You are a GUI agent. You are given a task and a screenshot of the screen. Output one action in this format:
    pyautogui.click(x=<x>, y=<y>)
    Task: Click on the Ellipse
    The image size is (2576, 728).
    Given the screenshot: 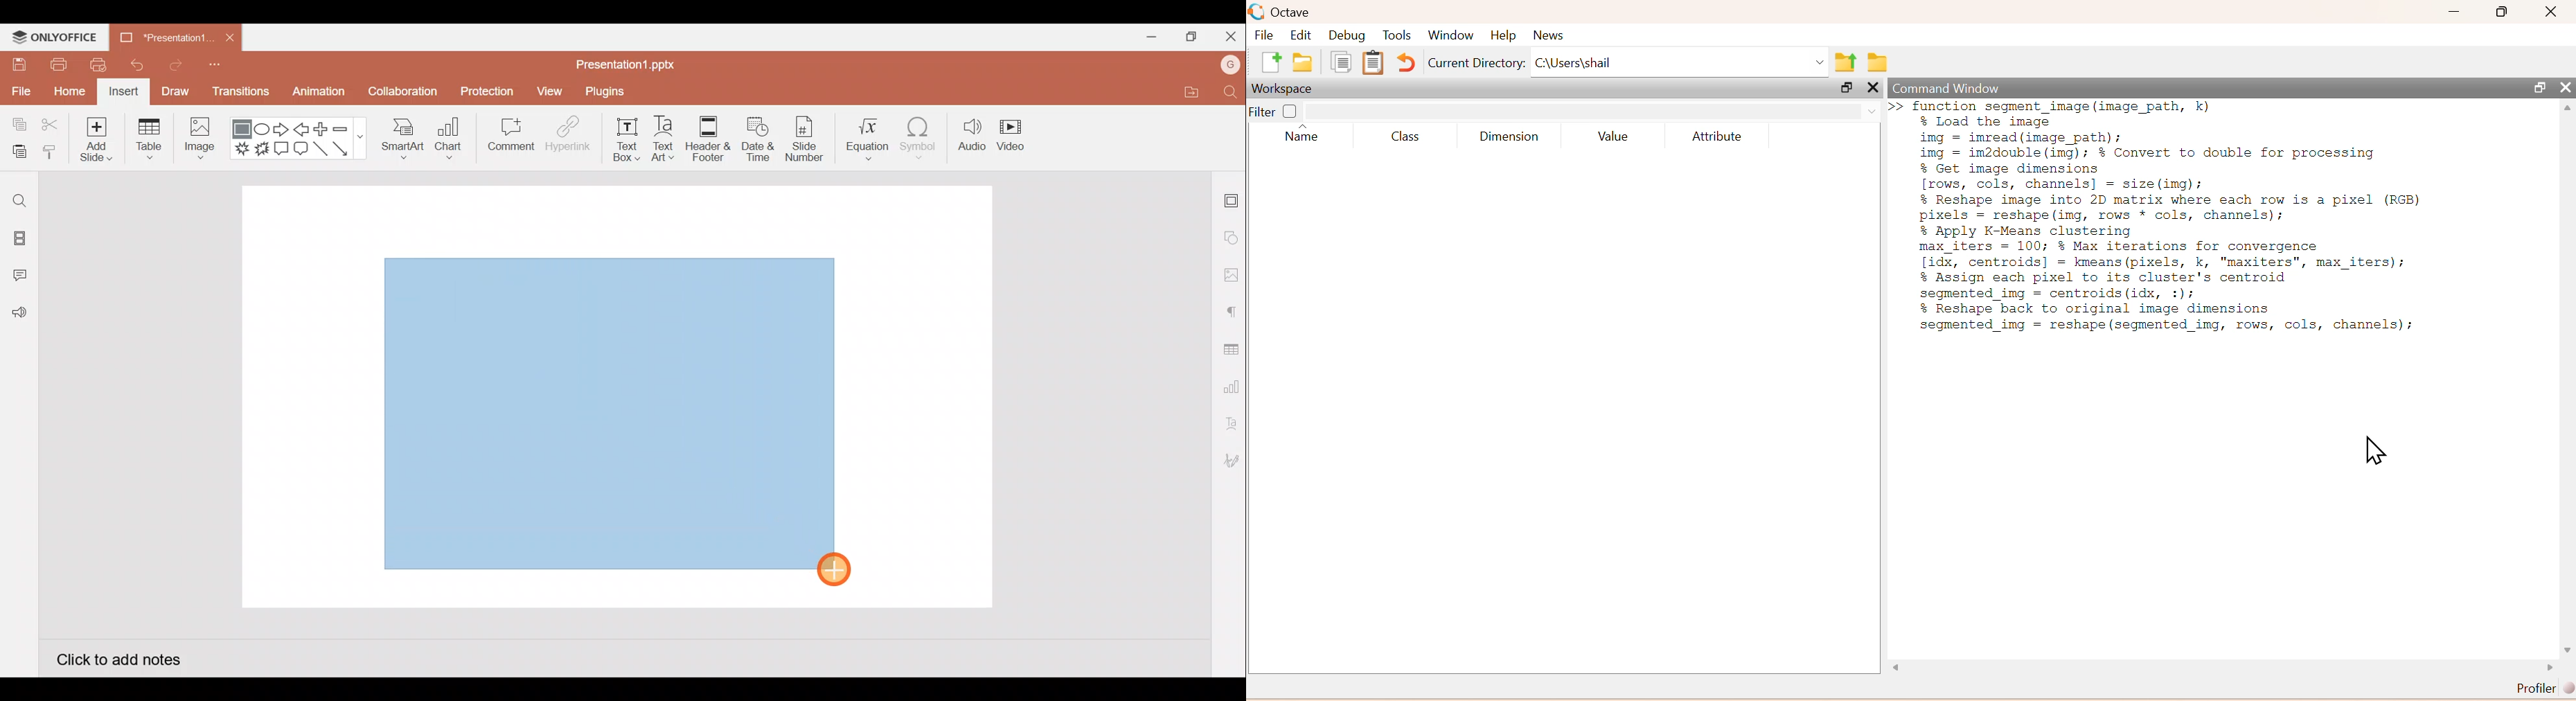 What is the action you would take?
    pyautogui.click(x=264, y=129)
    